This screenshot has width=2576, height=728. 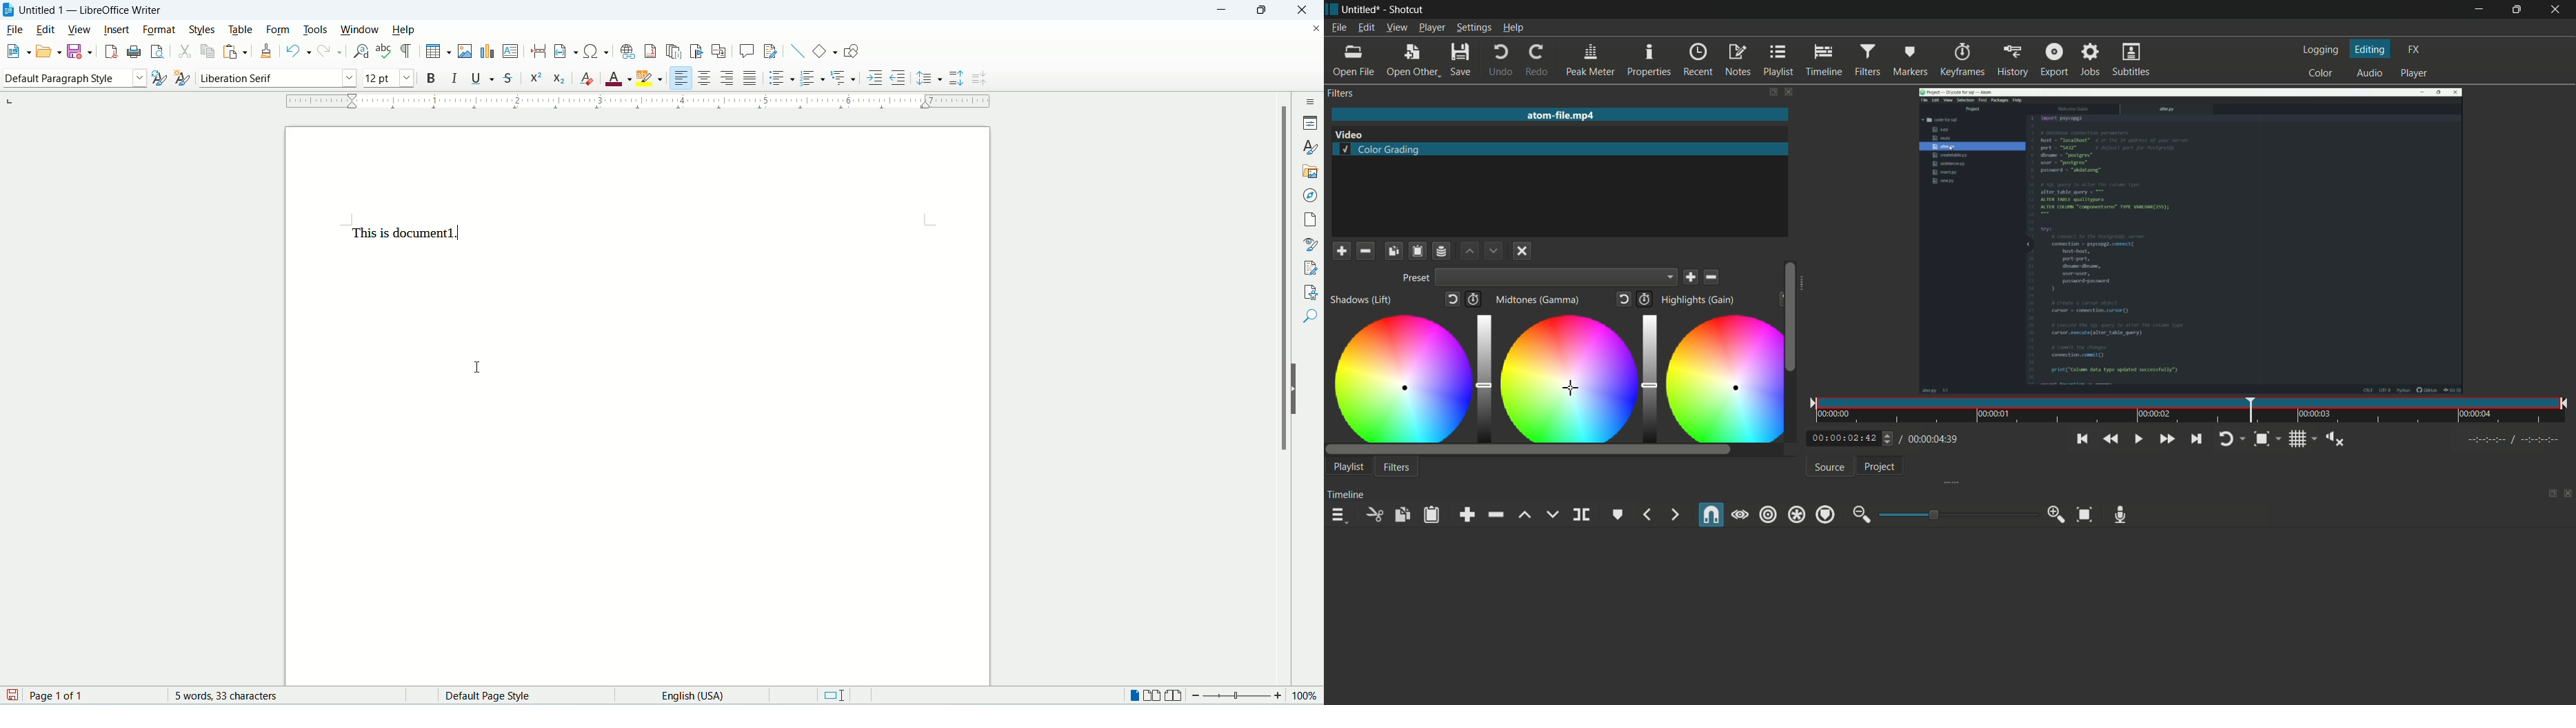 I want to click on zoom bar, so click(x=1238, y=695).